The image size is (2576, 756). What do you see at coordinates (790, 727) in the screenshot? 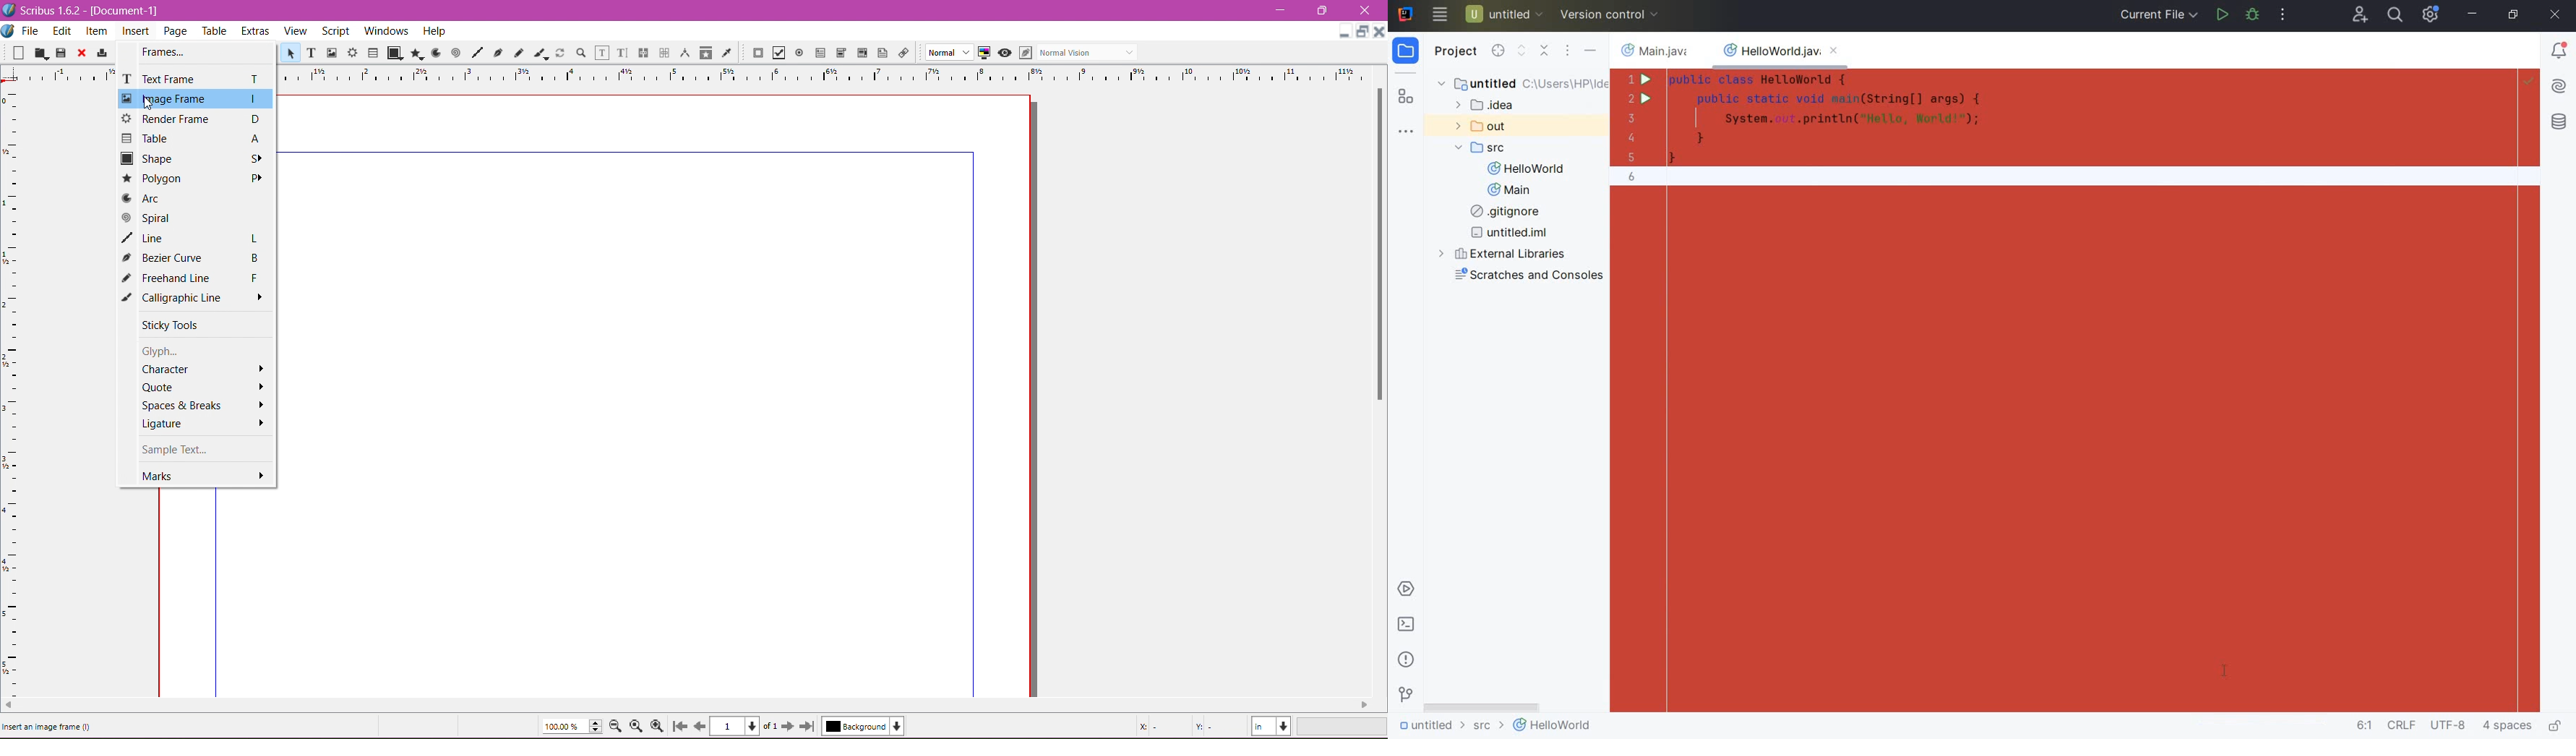
I see `Go to next page` at bounding box center [790, 727].